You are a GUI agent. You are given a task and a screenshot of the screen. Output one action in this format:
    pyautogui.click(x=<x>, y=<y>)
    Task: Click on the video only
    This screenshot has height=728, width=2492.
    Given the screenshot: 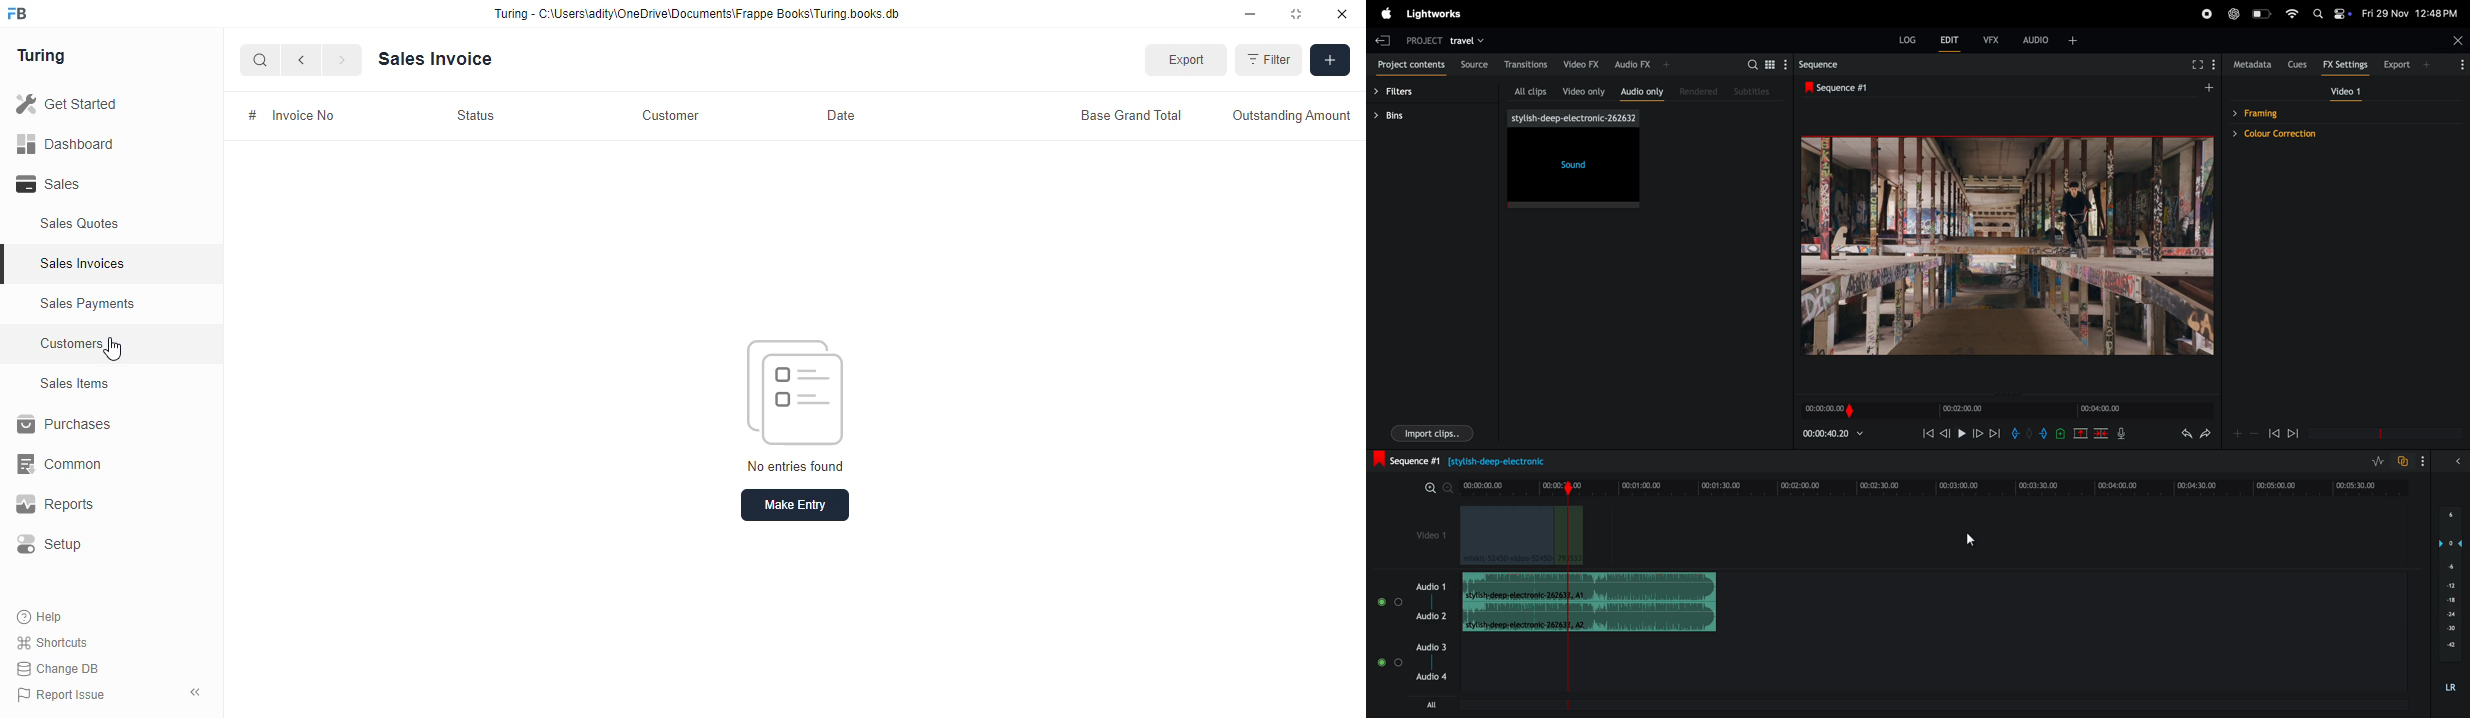 What is the action you would take?
    pyautogui.click(x=1583, y=89)
    